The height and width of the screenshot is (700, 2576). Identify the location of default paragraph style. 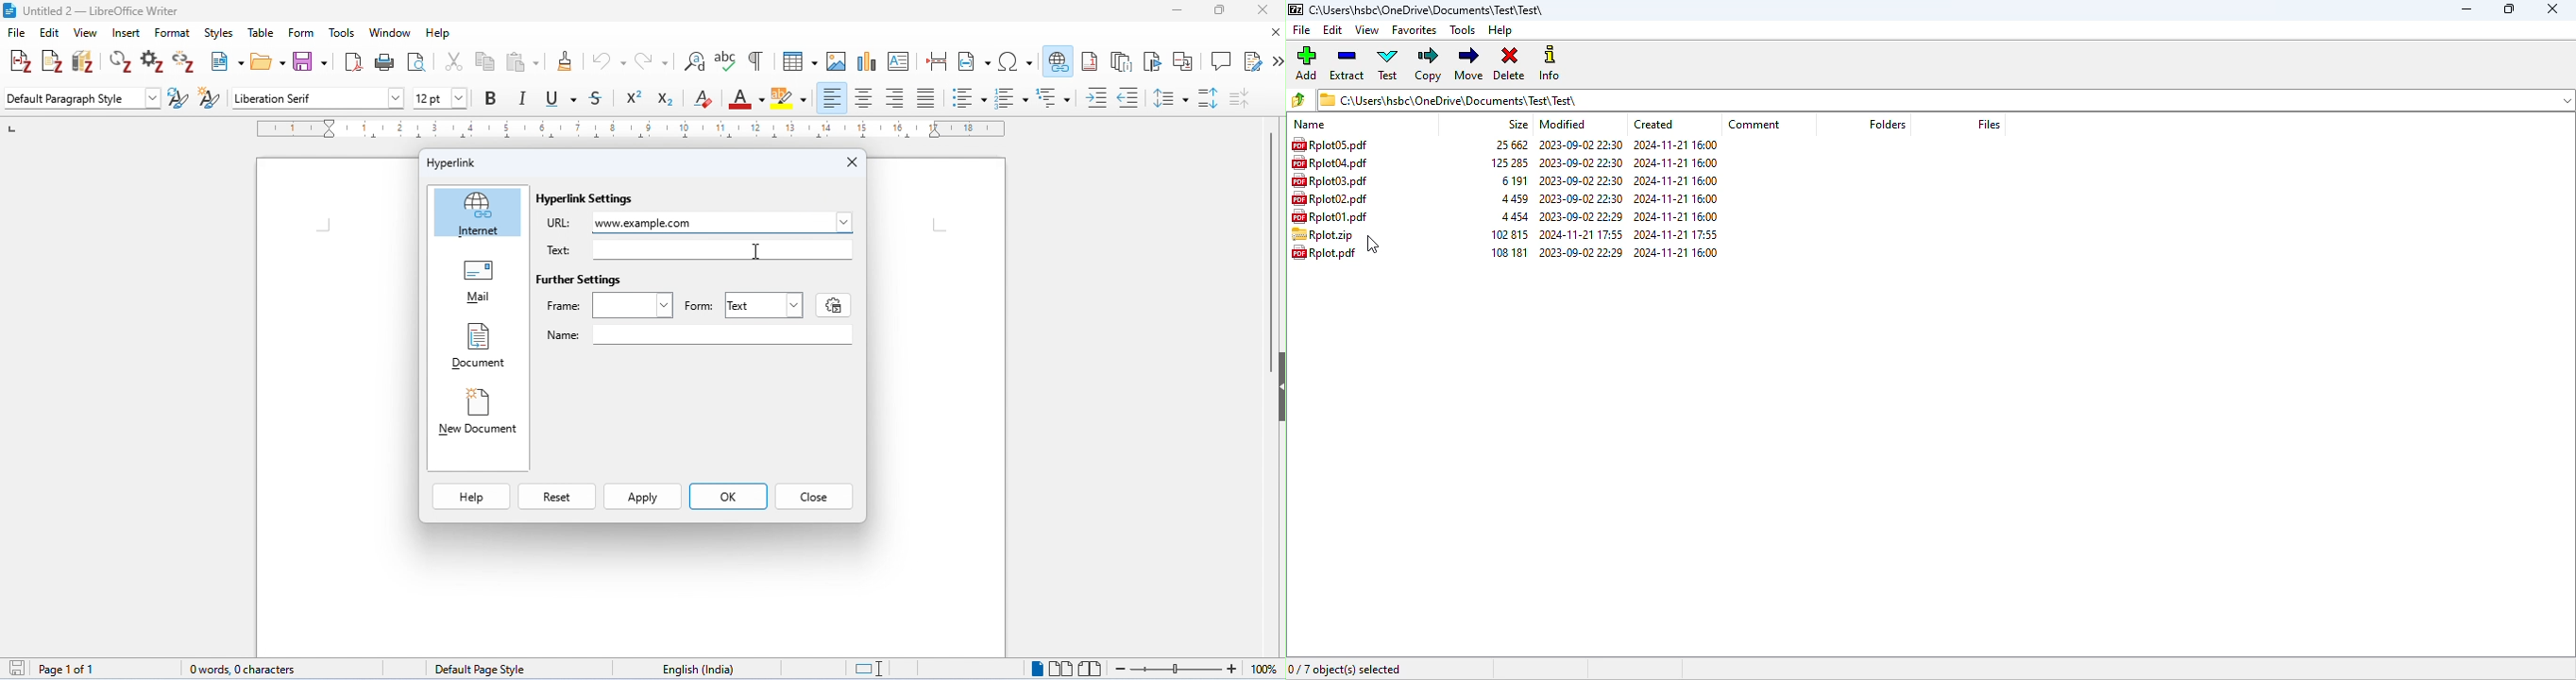
(81, 97).